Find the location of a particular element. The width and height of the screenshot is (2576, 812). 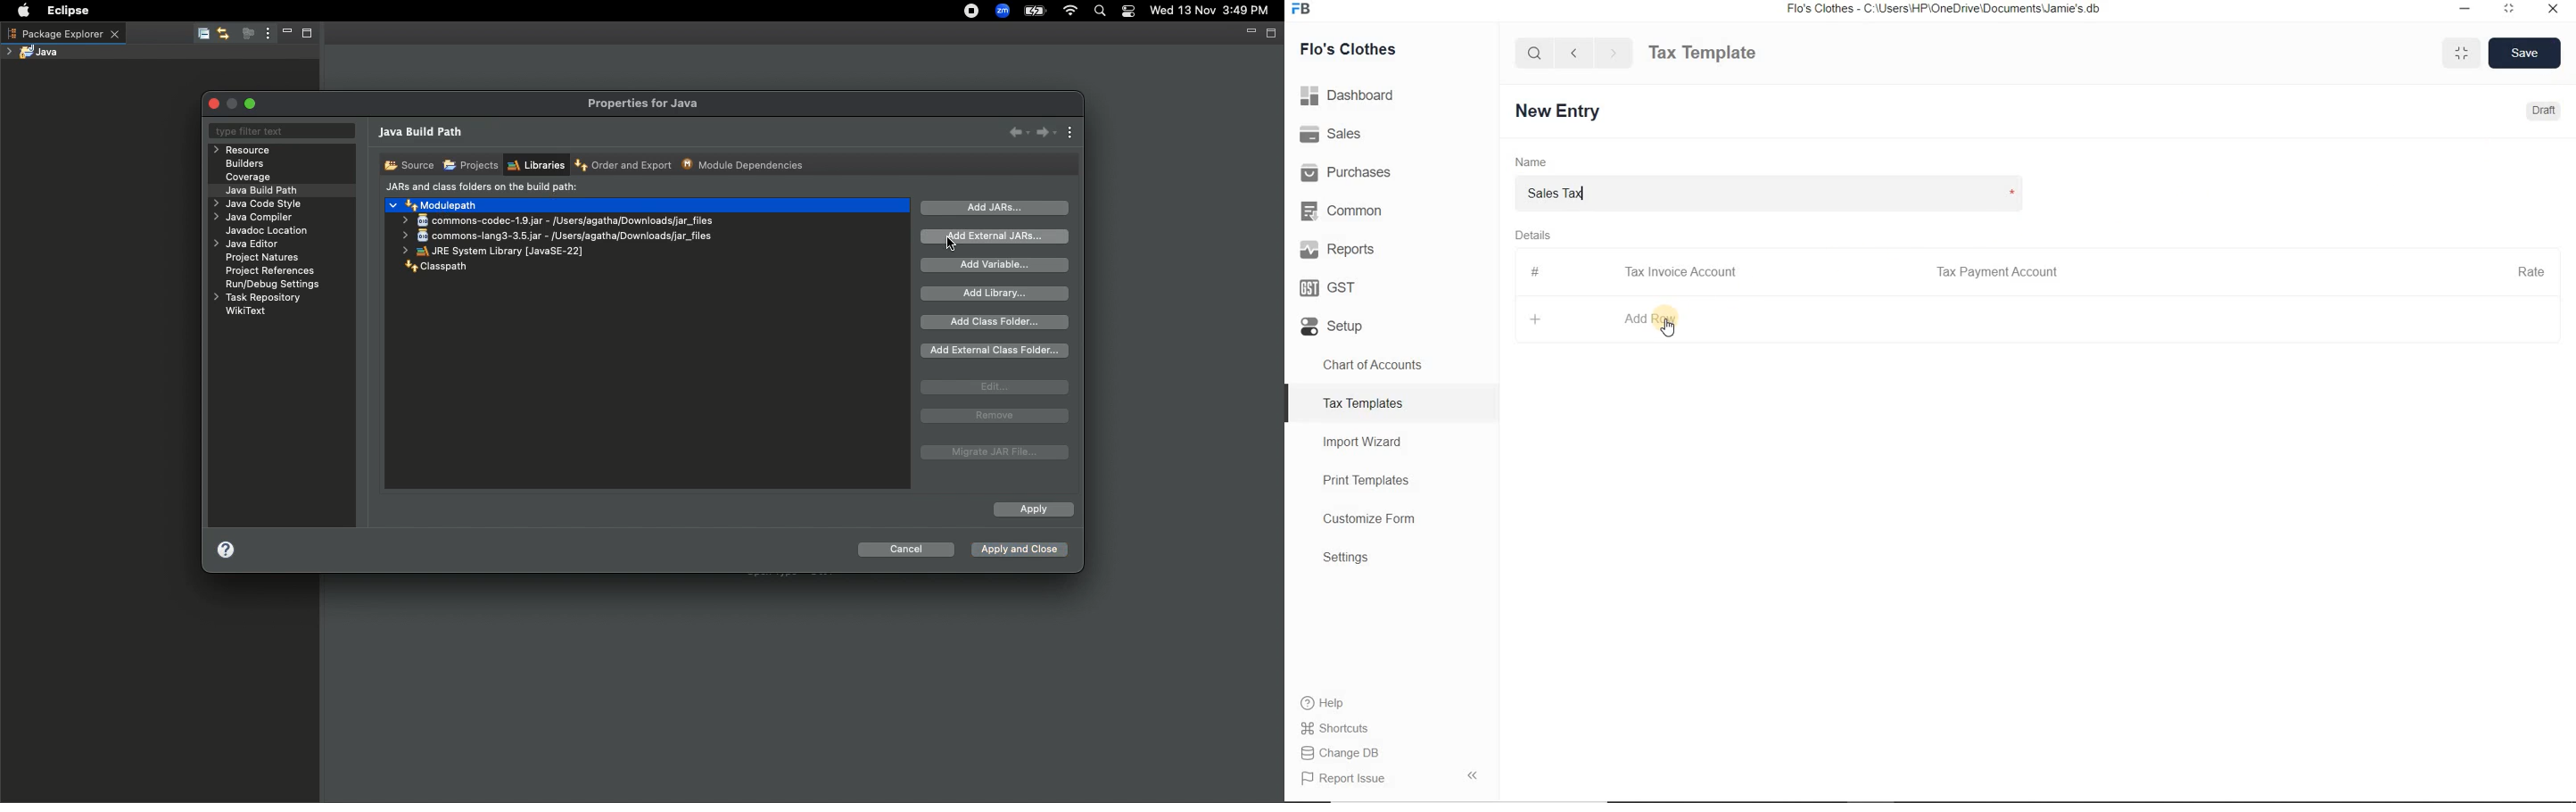

# Tax Invoice Account is located at coordinates (1636, 273).